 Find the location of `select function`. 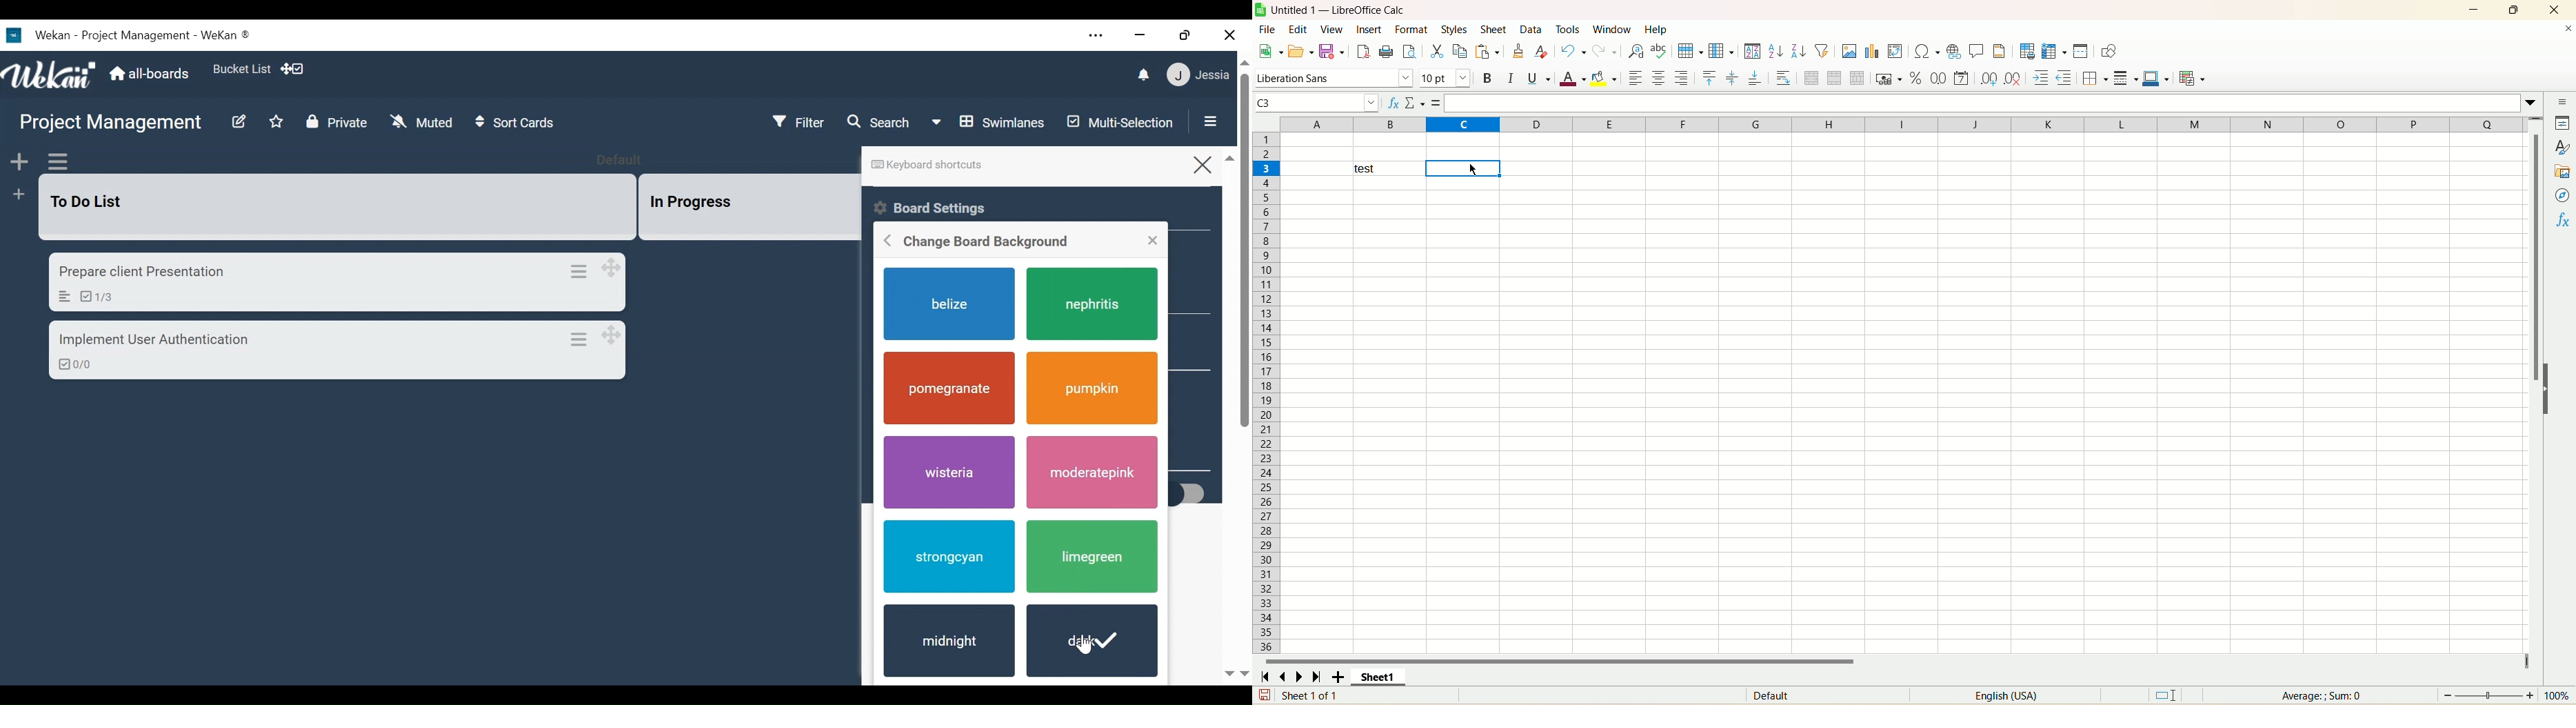

select function is located at coordinates (1415, 103).